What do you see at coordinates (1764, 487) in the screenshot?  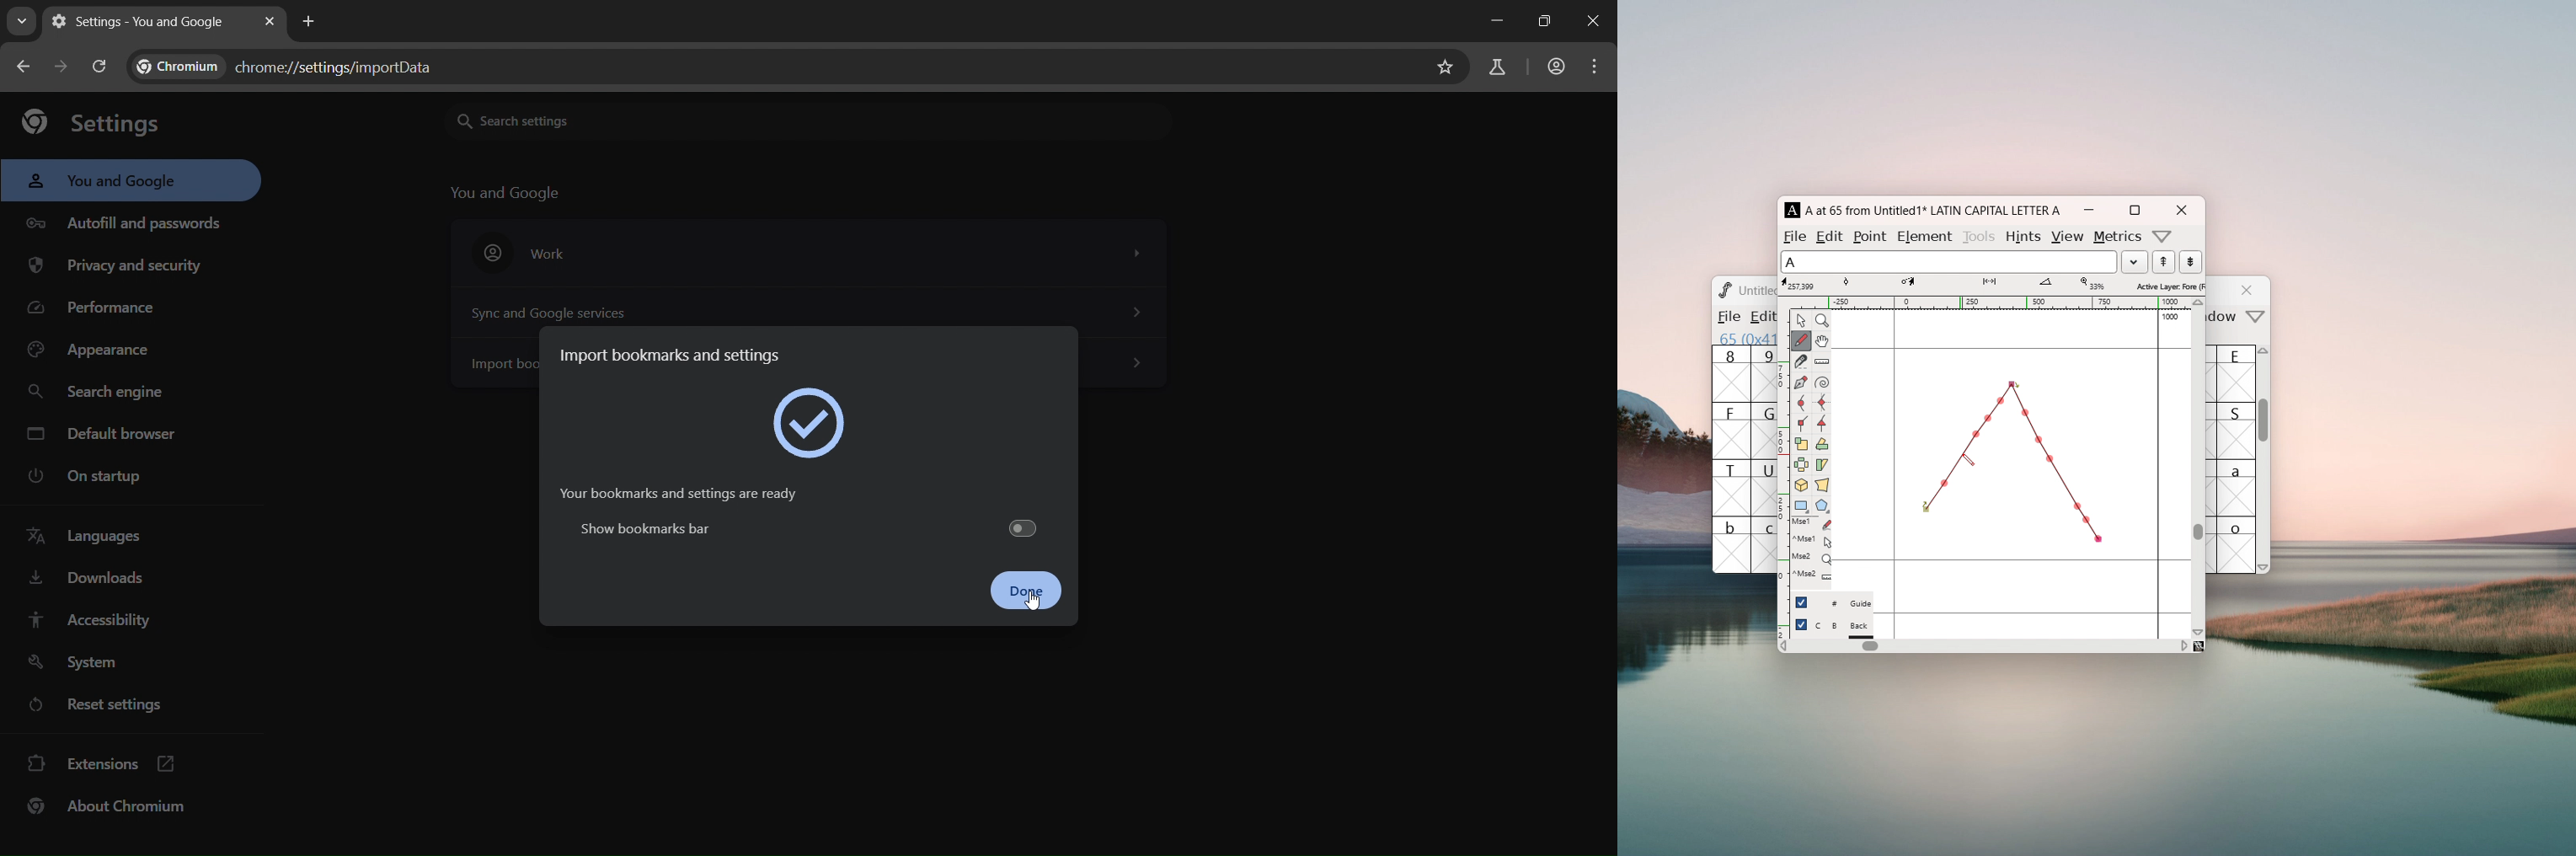 I see `U` at bounding box center [1764, 487].